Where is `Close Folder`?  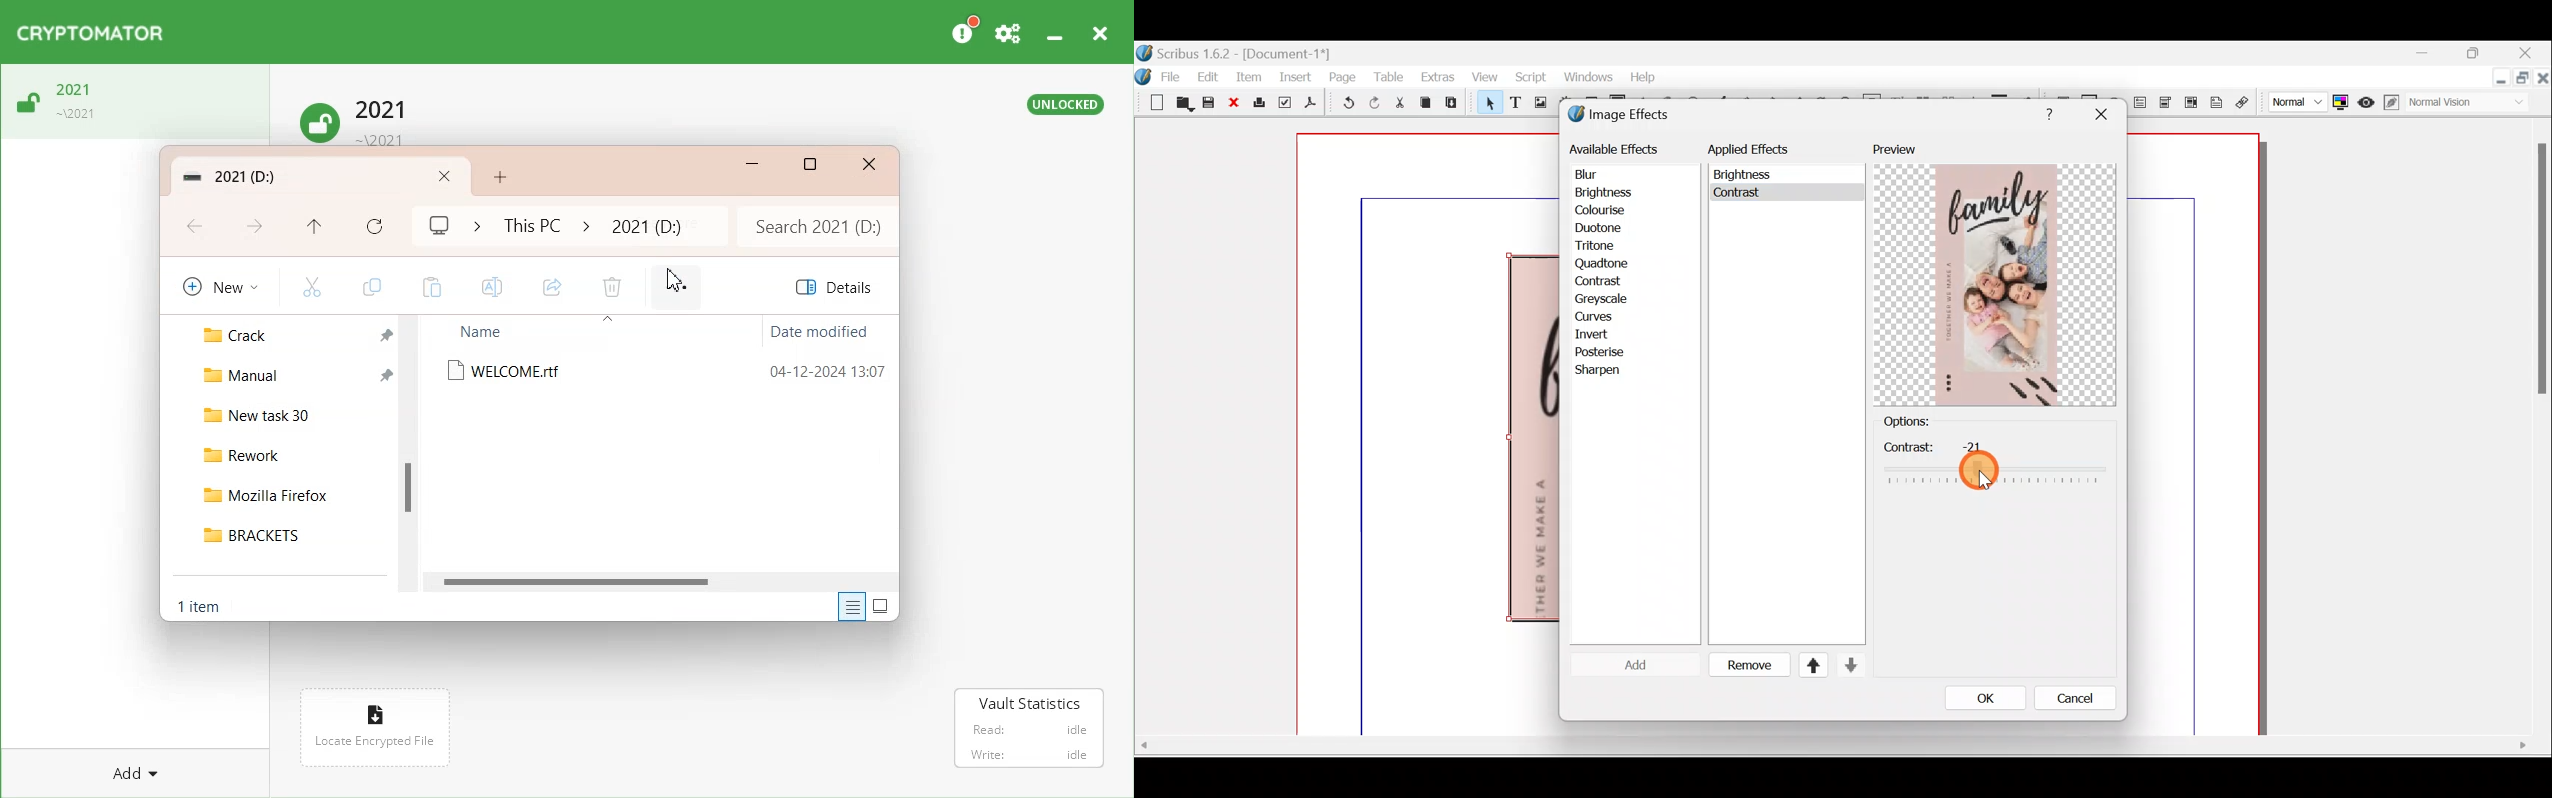
Close Folder is located at coordinates (440, 178).